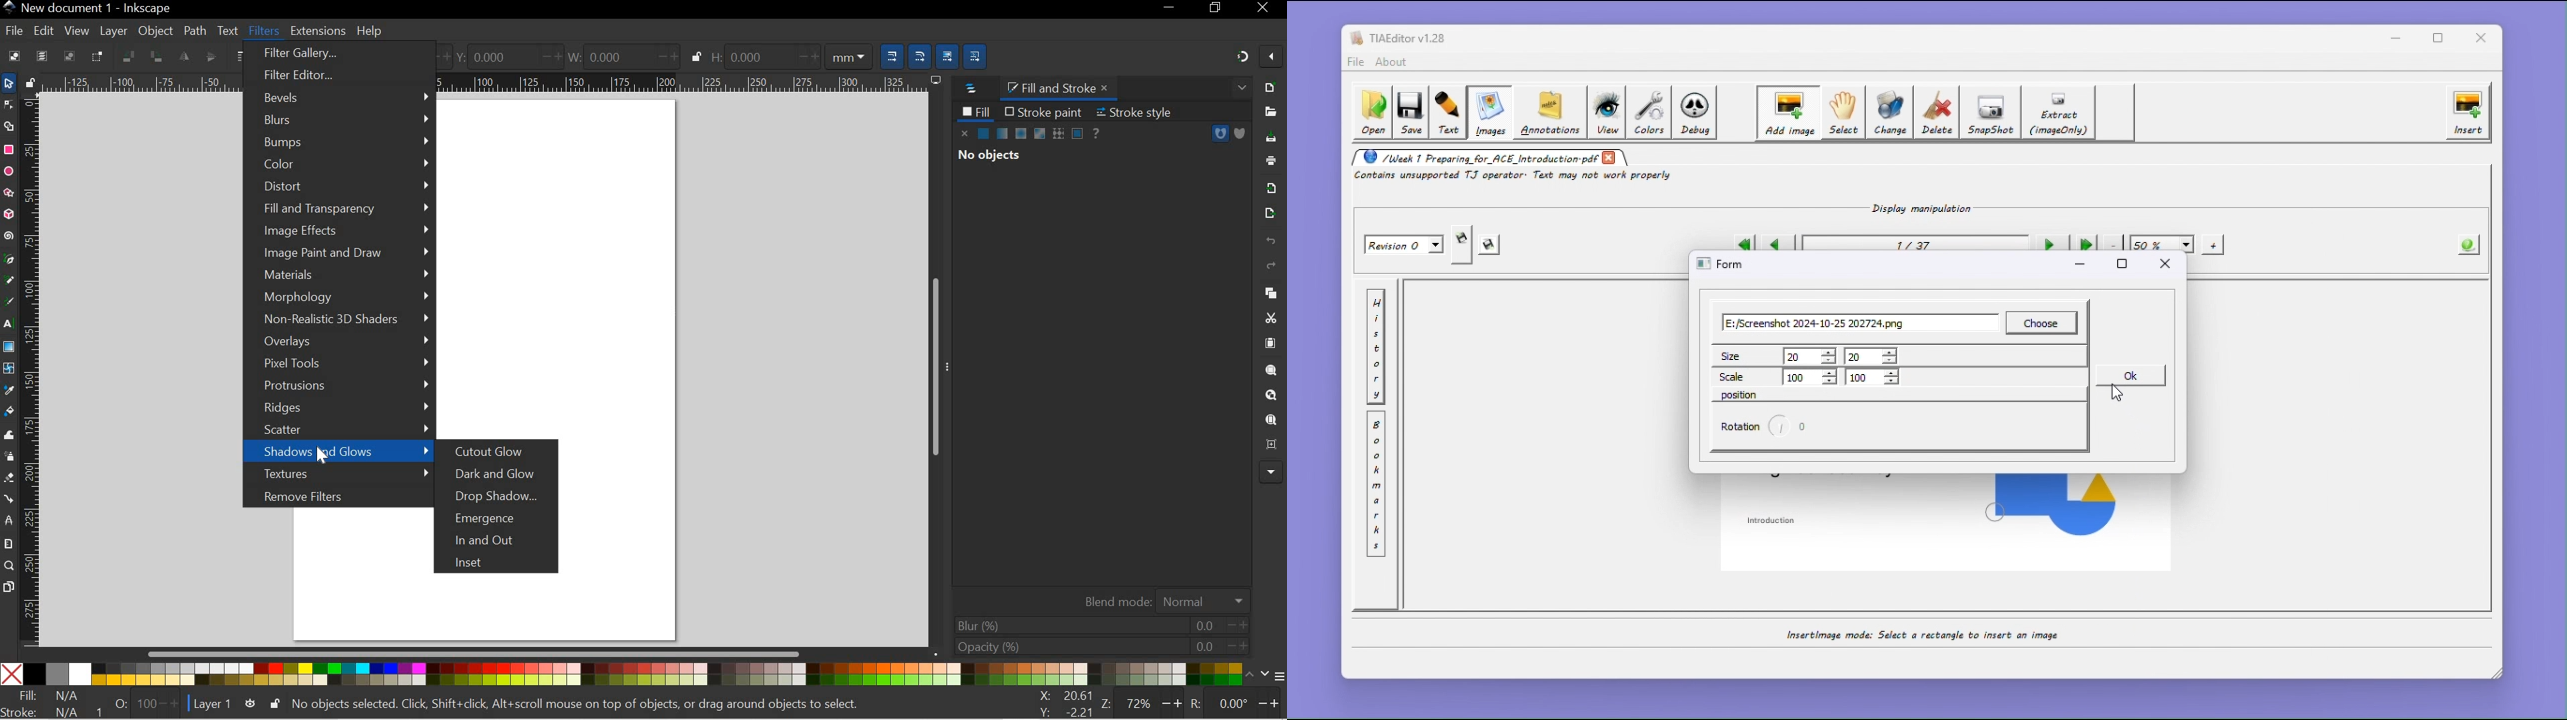 This screenshot has height=728, width=2576. I want to click on ZOOM PAGE, so click(1270, 420).